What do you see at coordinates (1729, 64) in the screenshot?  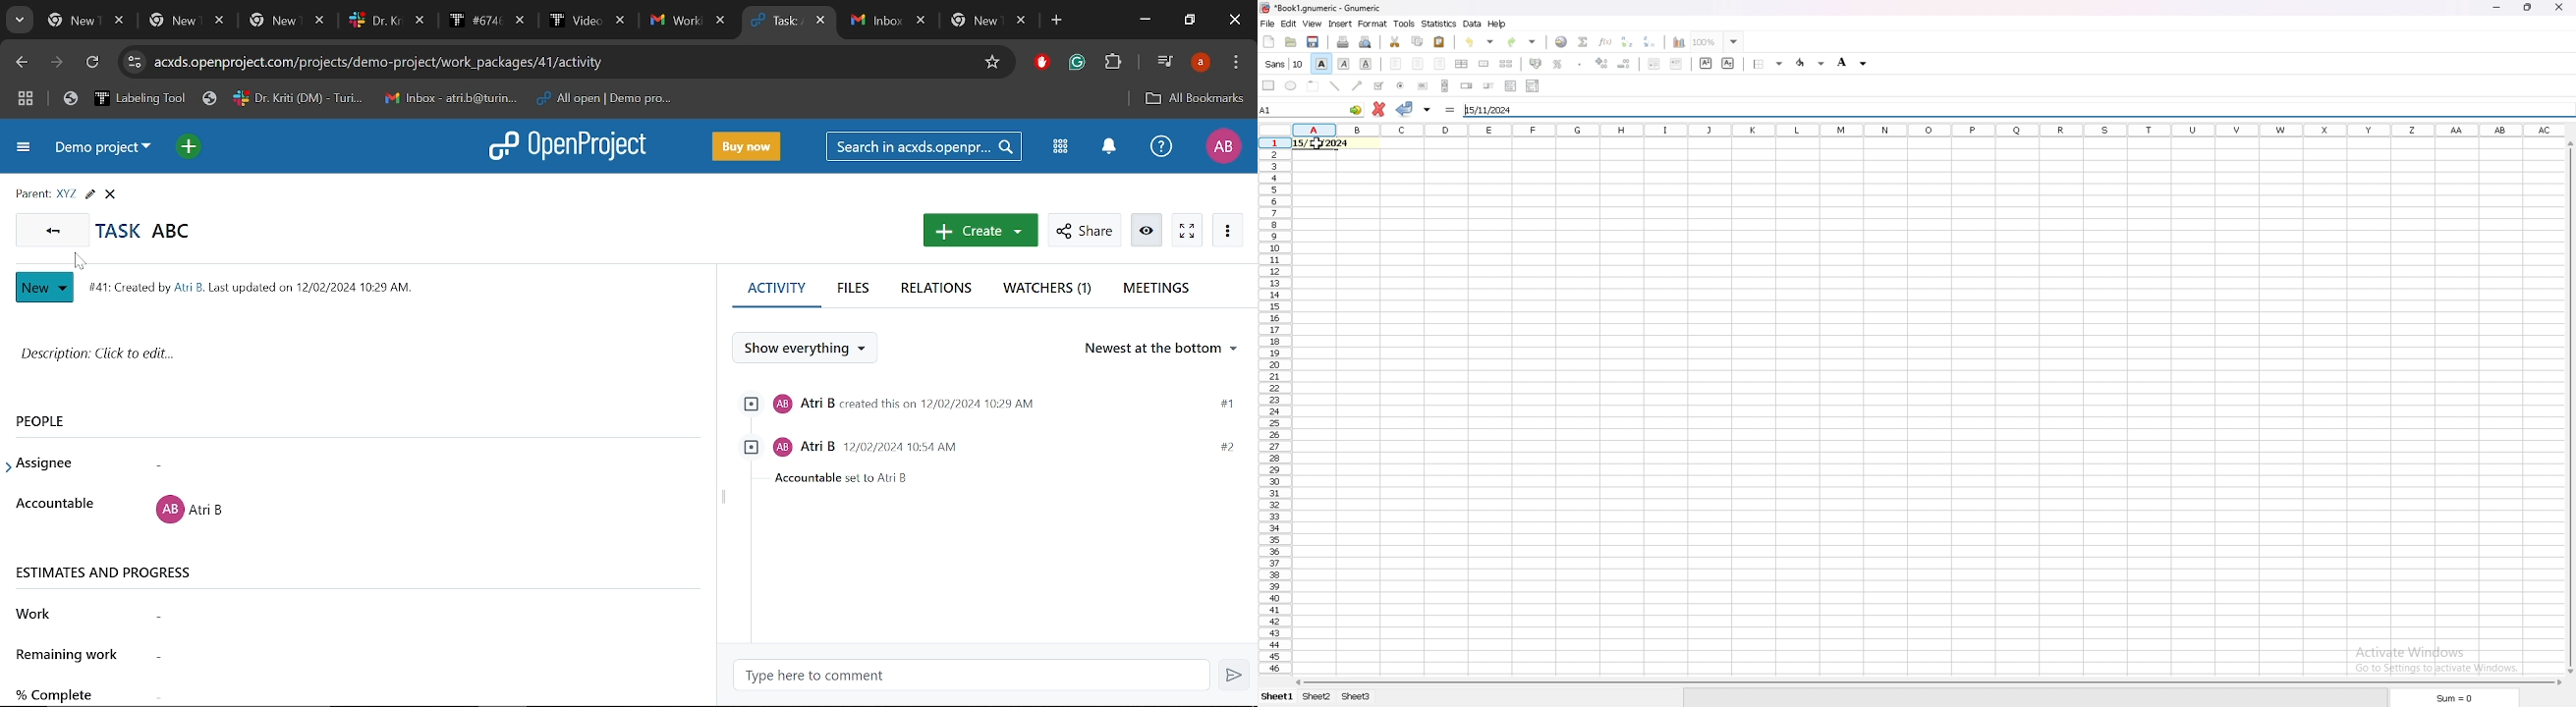 I see `subscript` at bounding box center [1729, 64].